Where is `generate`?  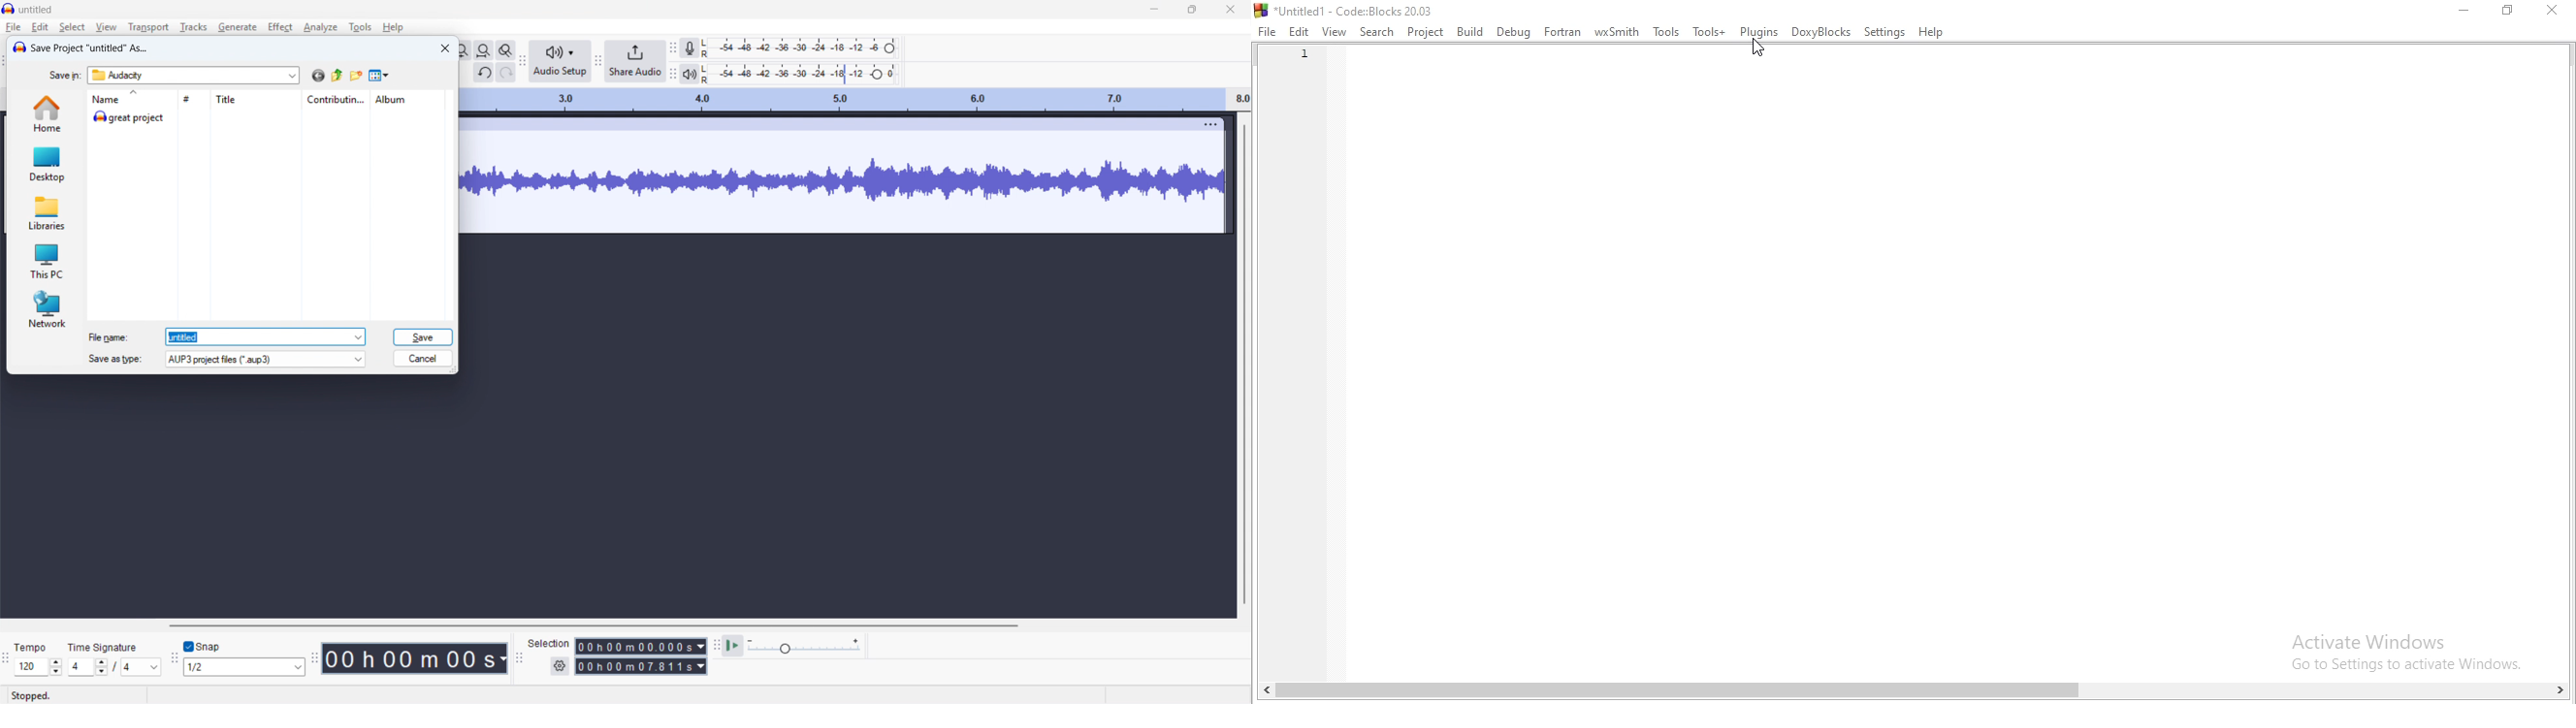
generate is located at coordinates (237, 27).